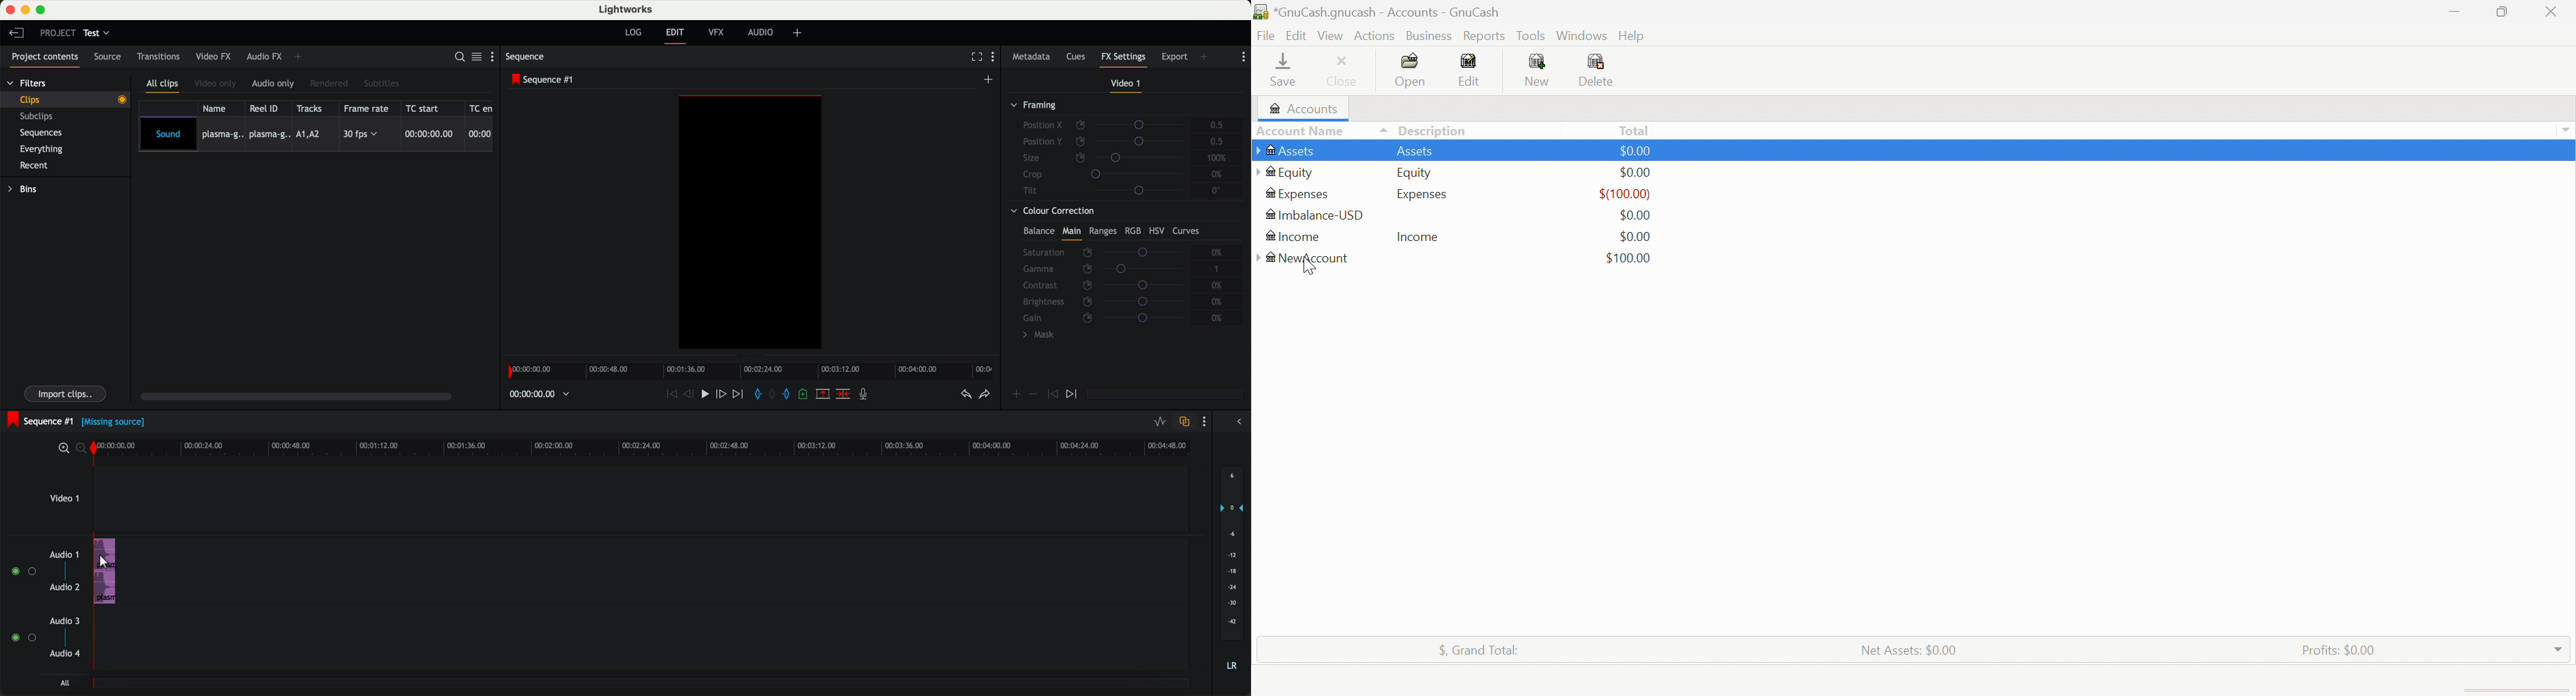 Image resolution: width=2576 pixels, height=700 pixels. I want to click on name, so click(217, 108).